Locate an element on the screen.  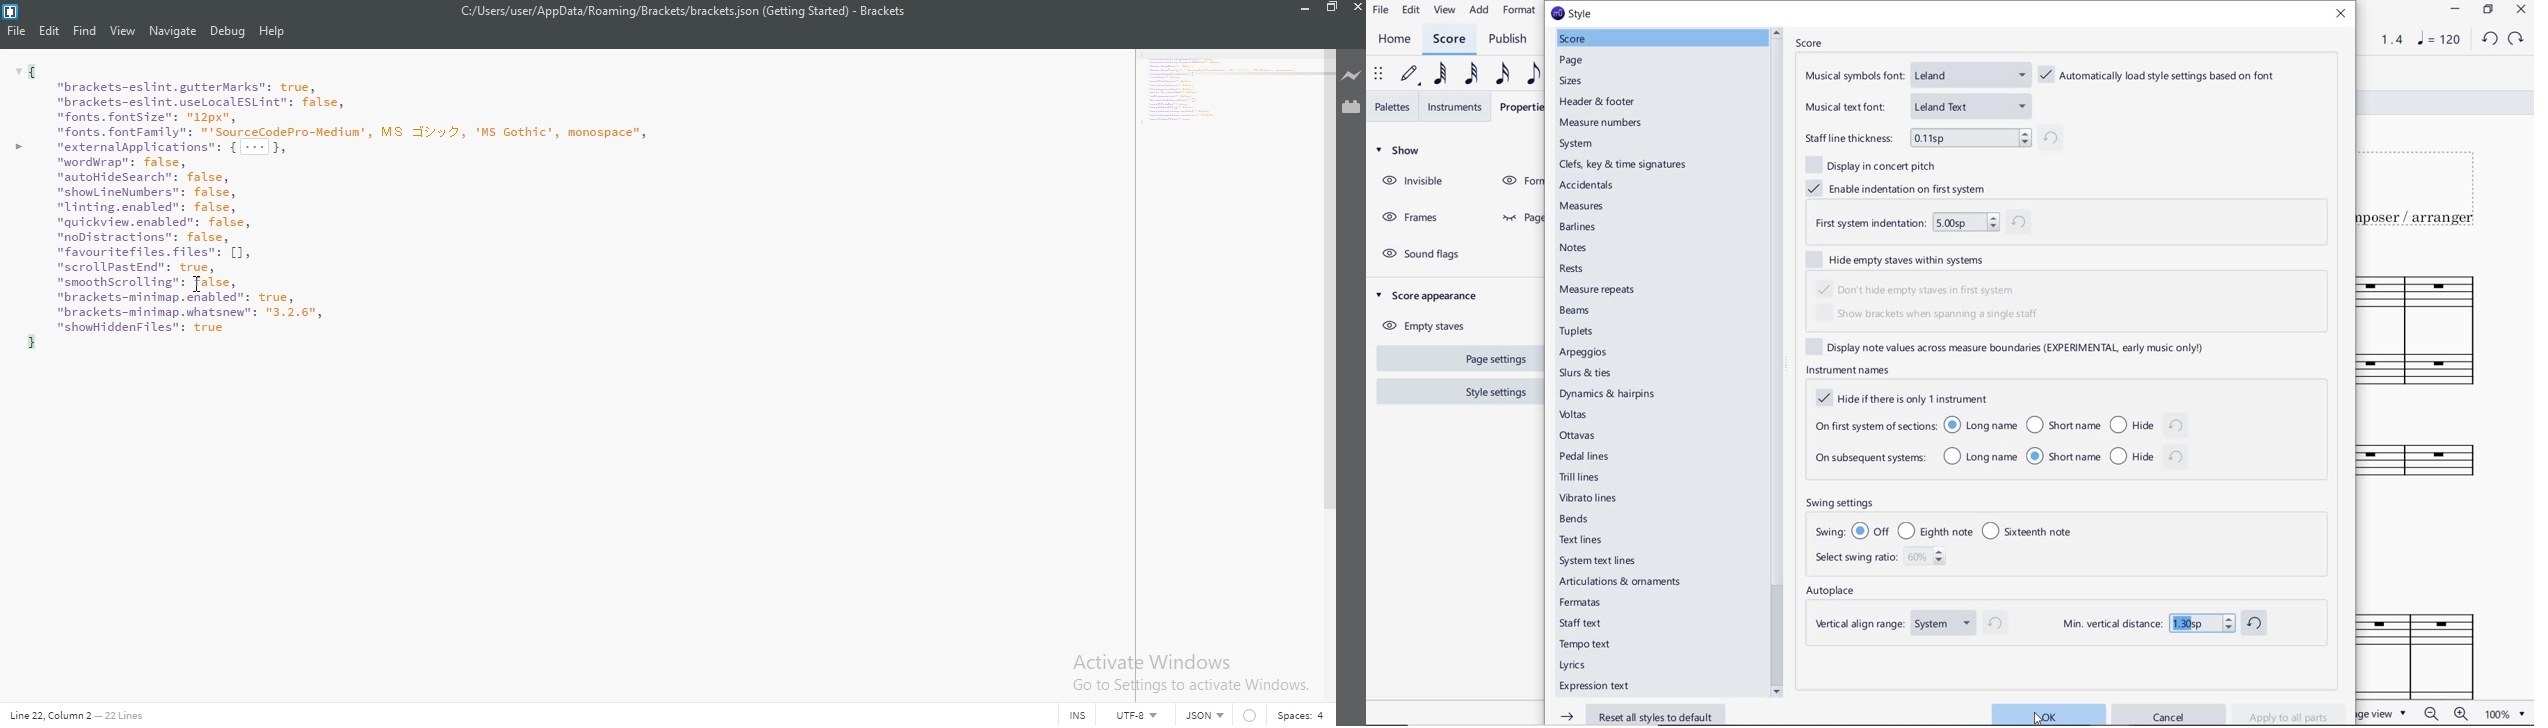
ON first system of sections is located at coordinates (1874, 425).